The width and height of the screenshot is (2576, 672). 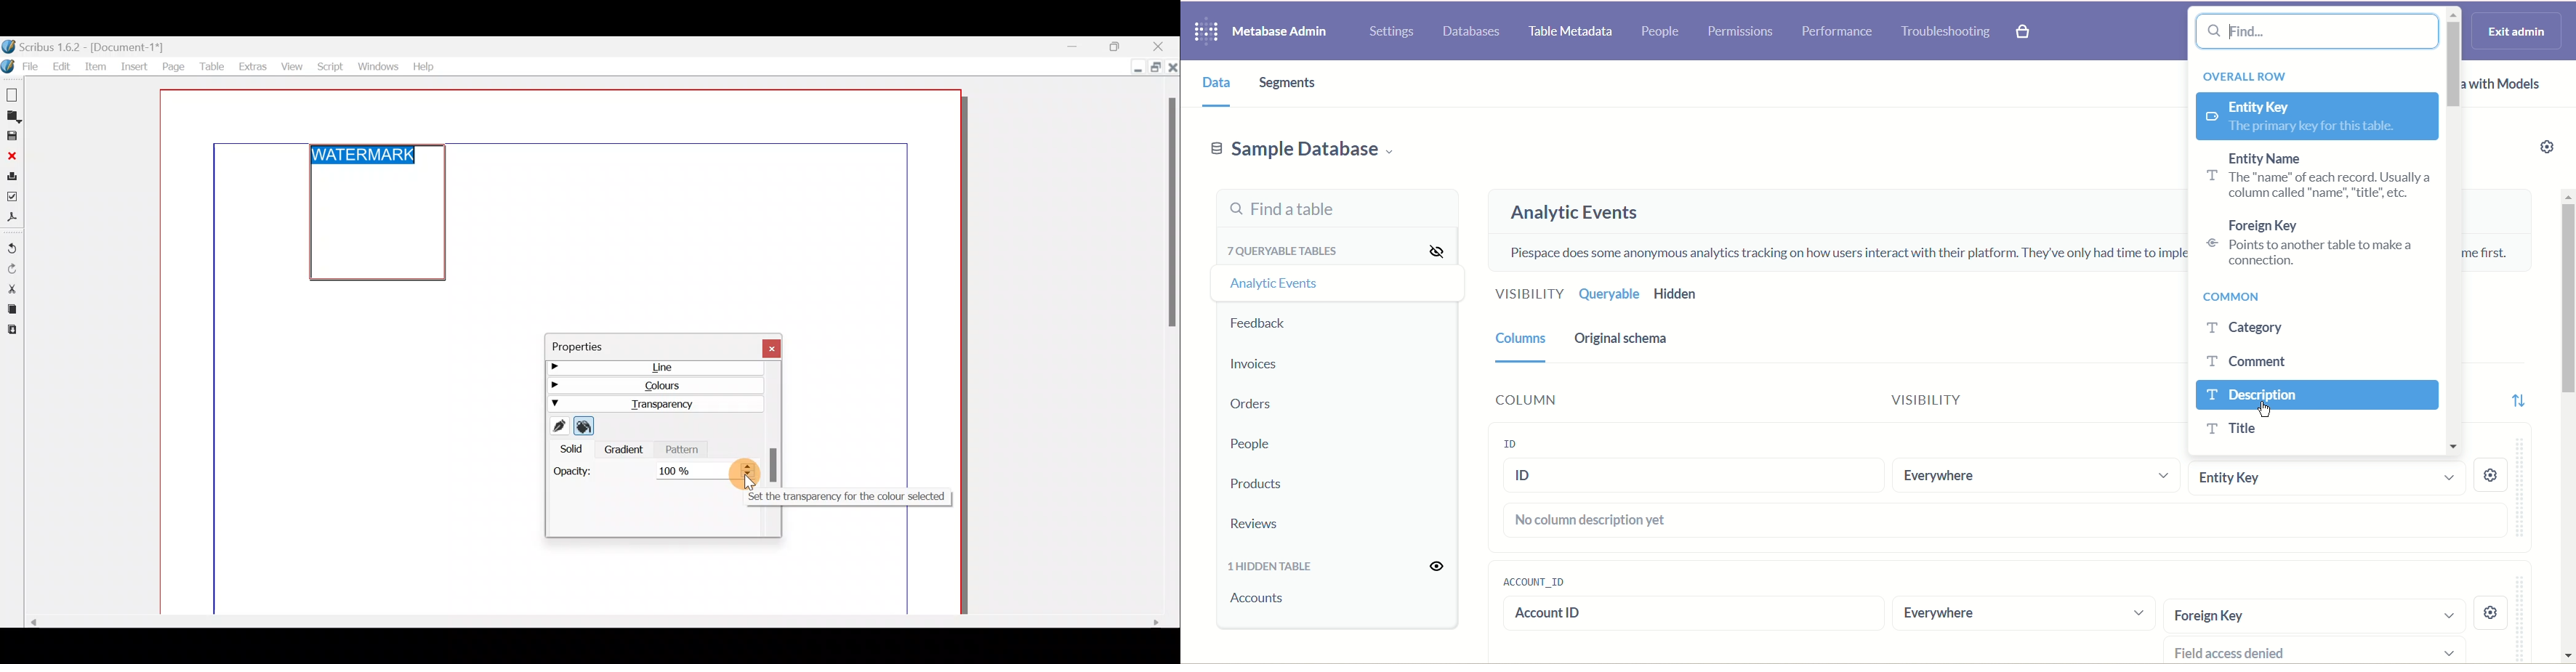 What do you see at coordinates (1507, 446) in the screenshot?
I see `ID` at bounding box center [1507, 446].